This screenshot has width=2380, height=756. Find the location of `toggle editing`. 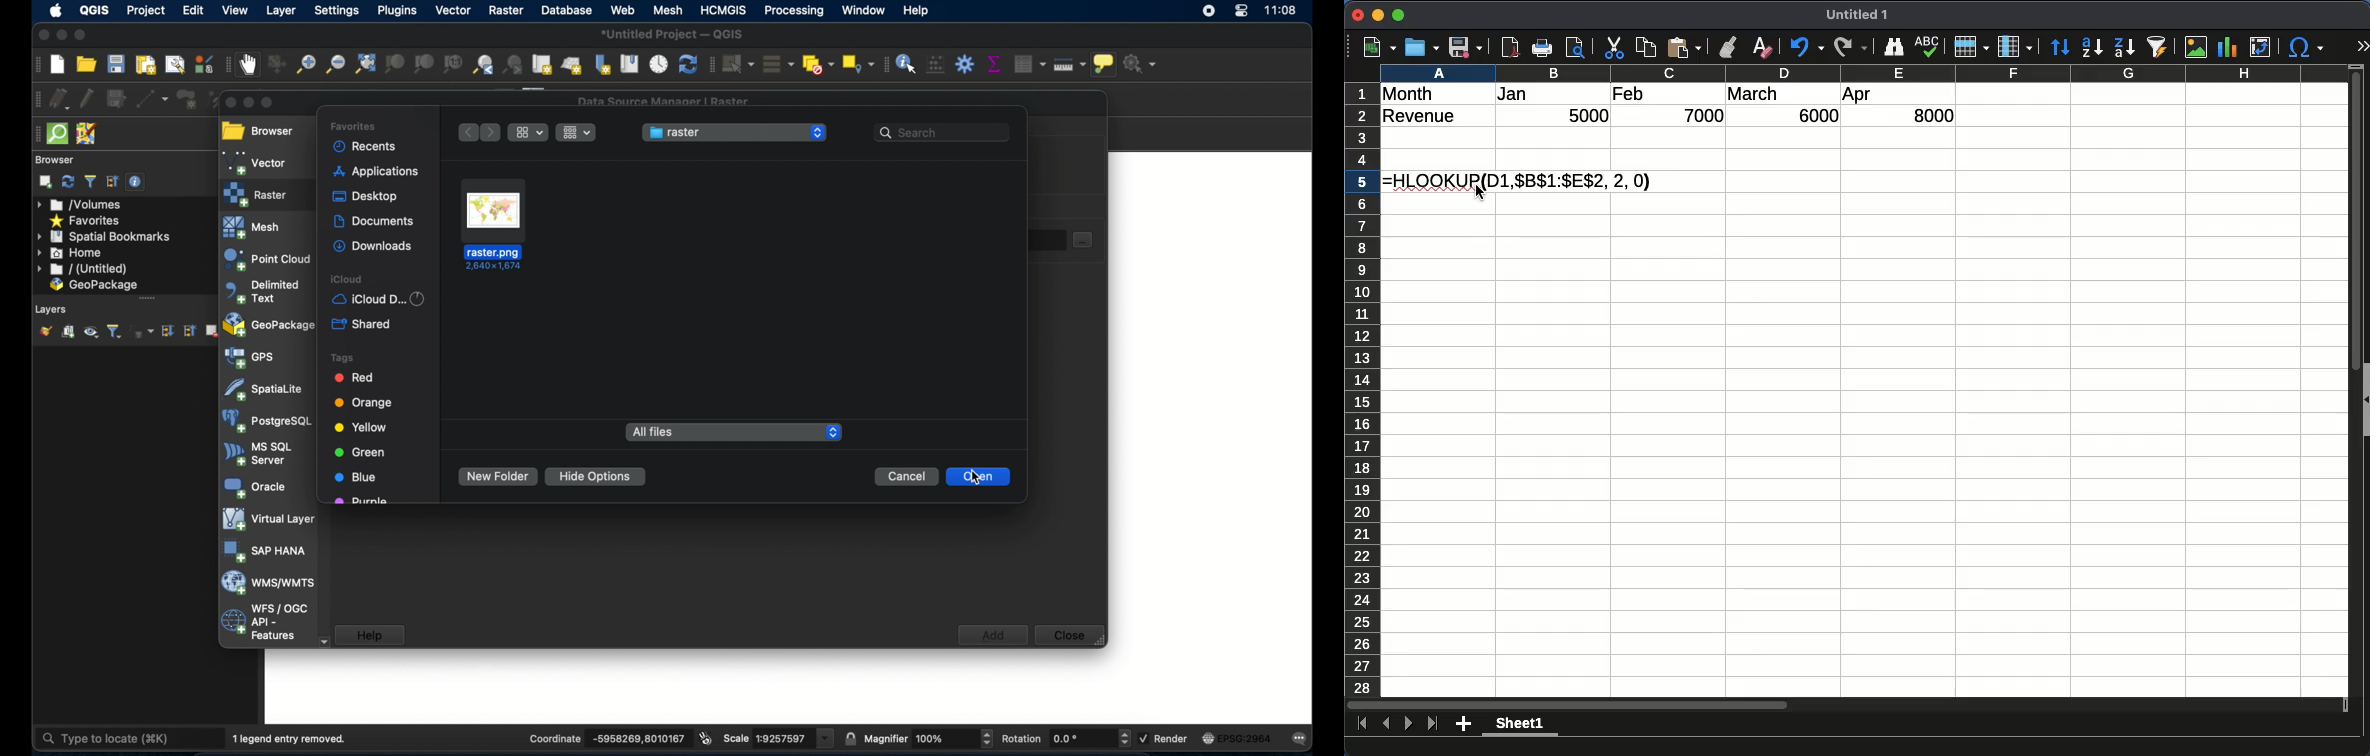

toggle editing is located at coordinates (88, 97).